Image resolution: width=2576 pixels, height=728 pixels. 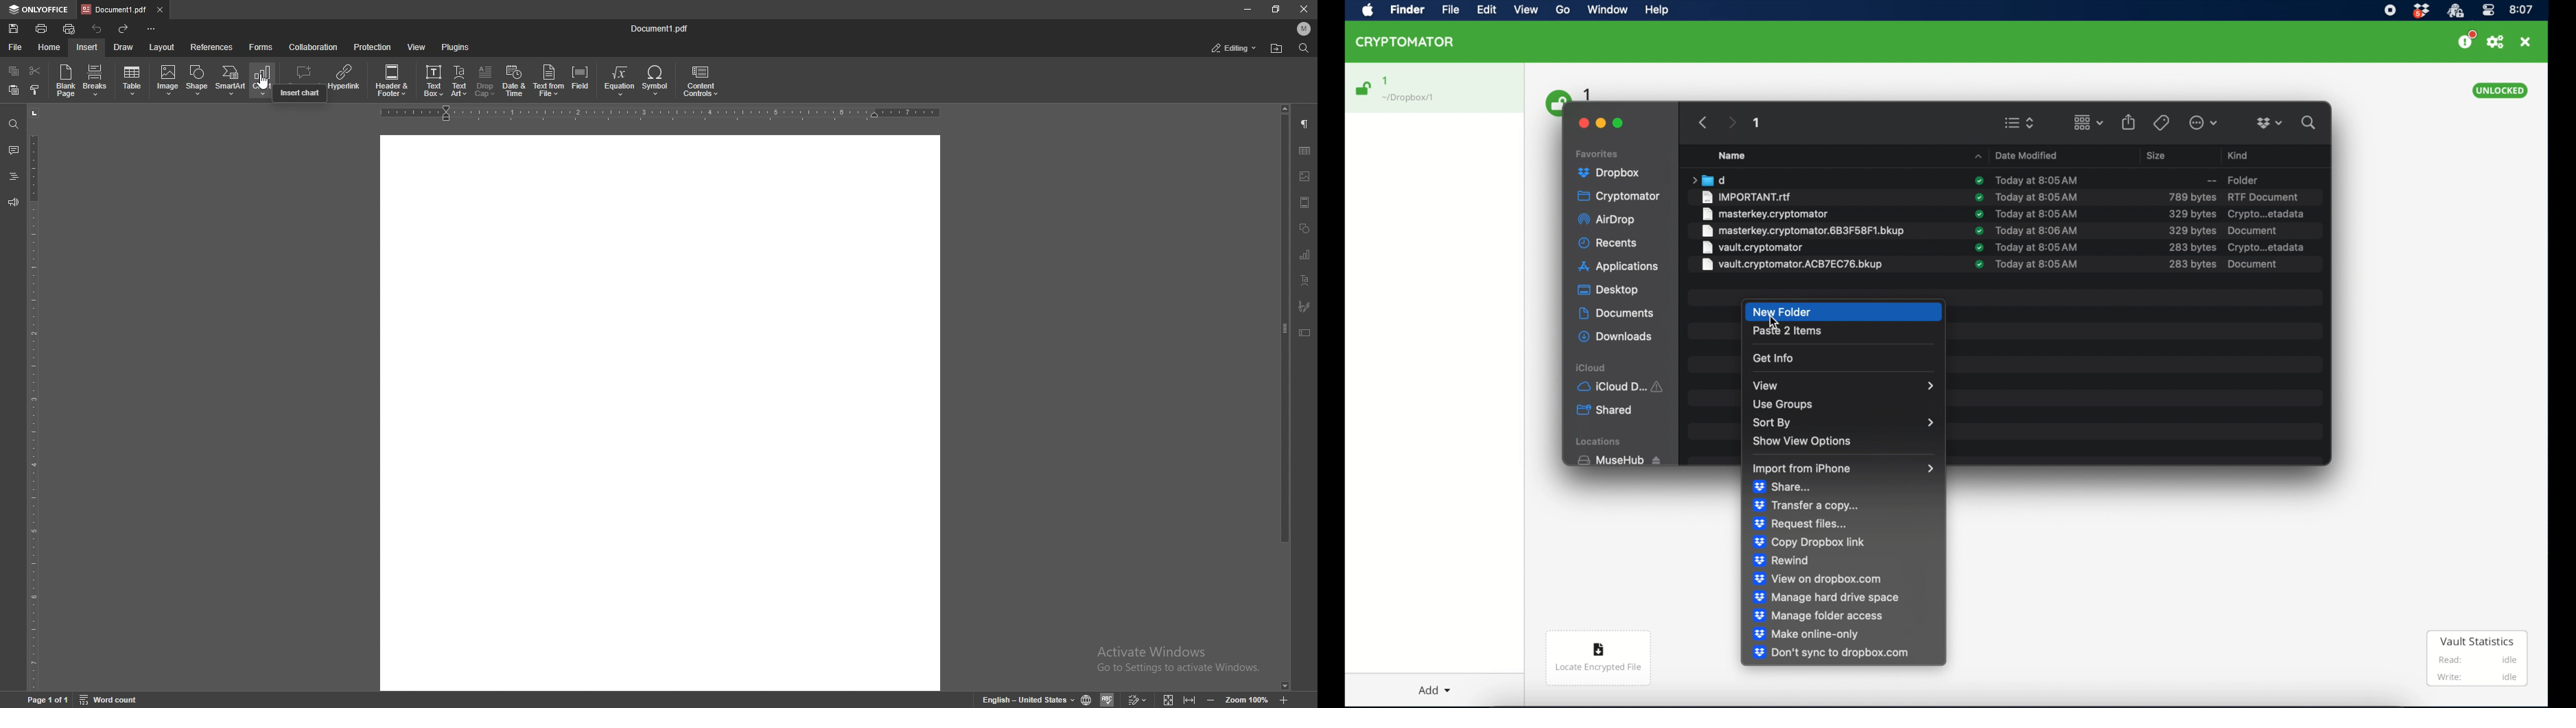 What do you see at coordinates (1658, 12) in the screenshot?
I see `Help` at bounding box center [1658, 12].